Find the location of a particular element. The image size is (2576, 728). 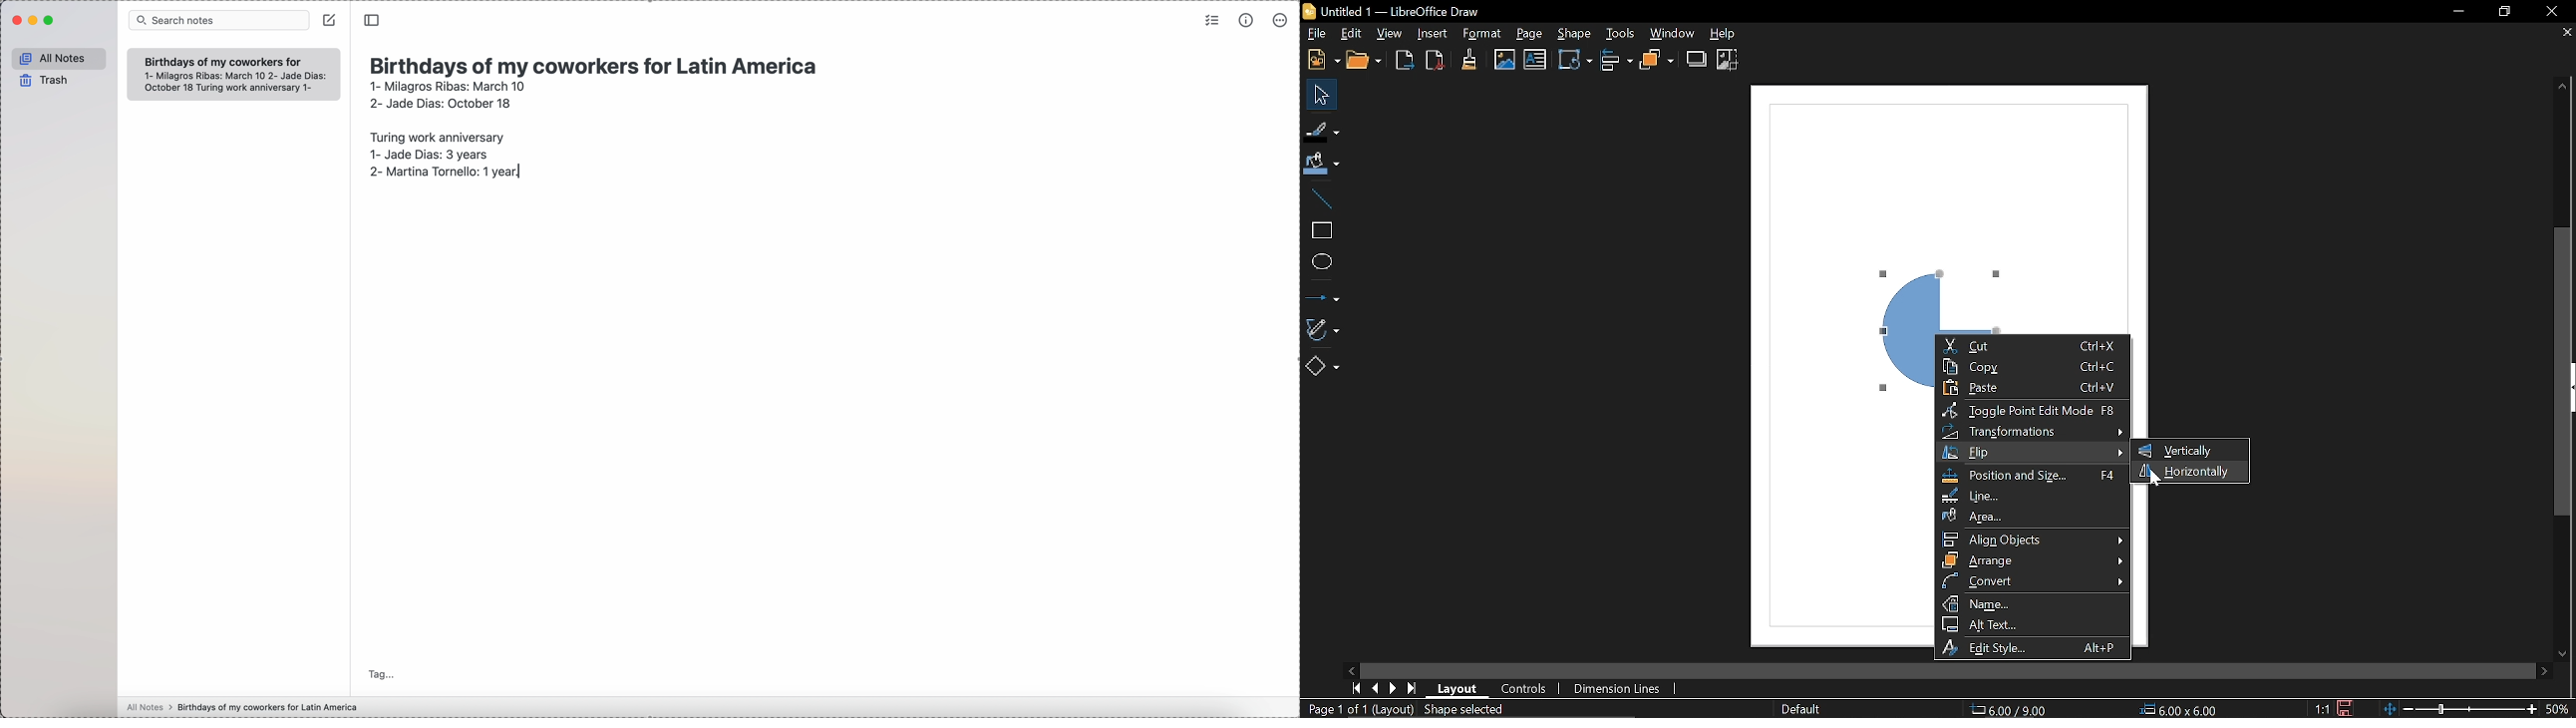

Restore down is located at coordinates (2504, 13).